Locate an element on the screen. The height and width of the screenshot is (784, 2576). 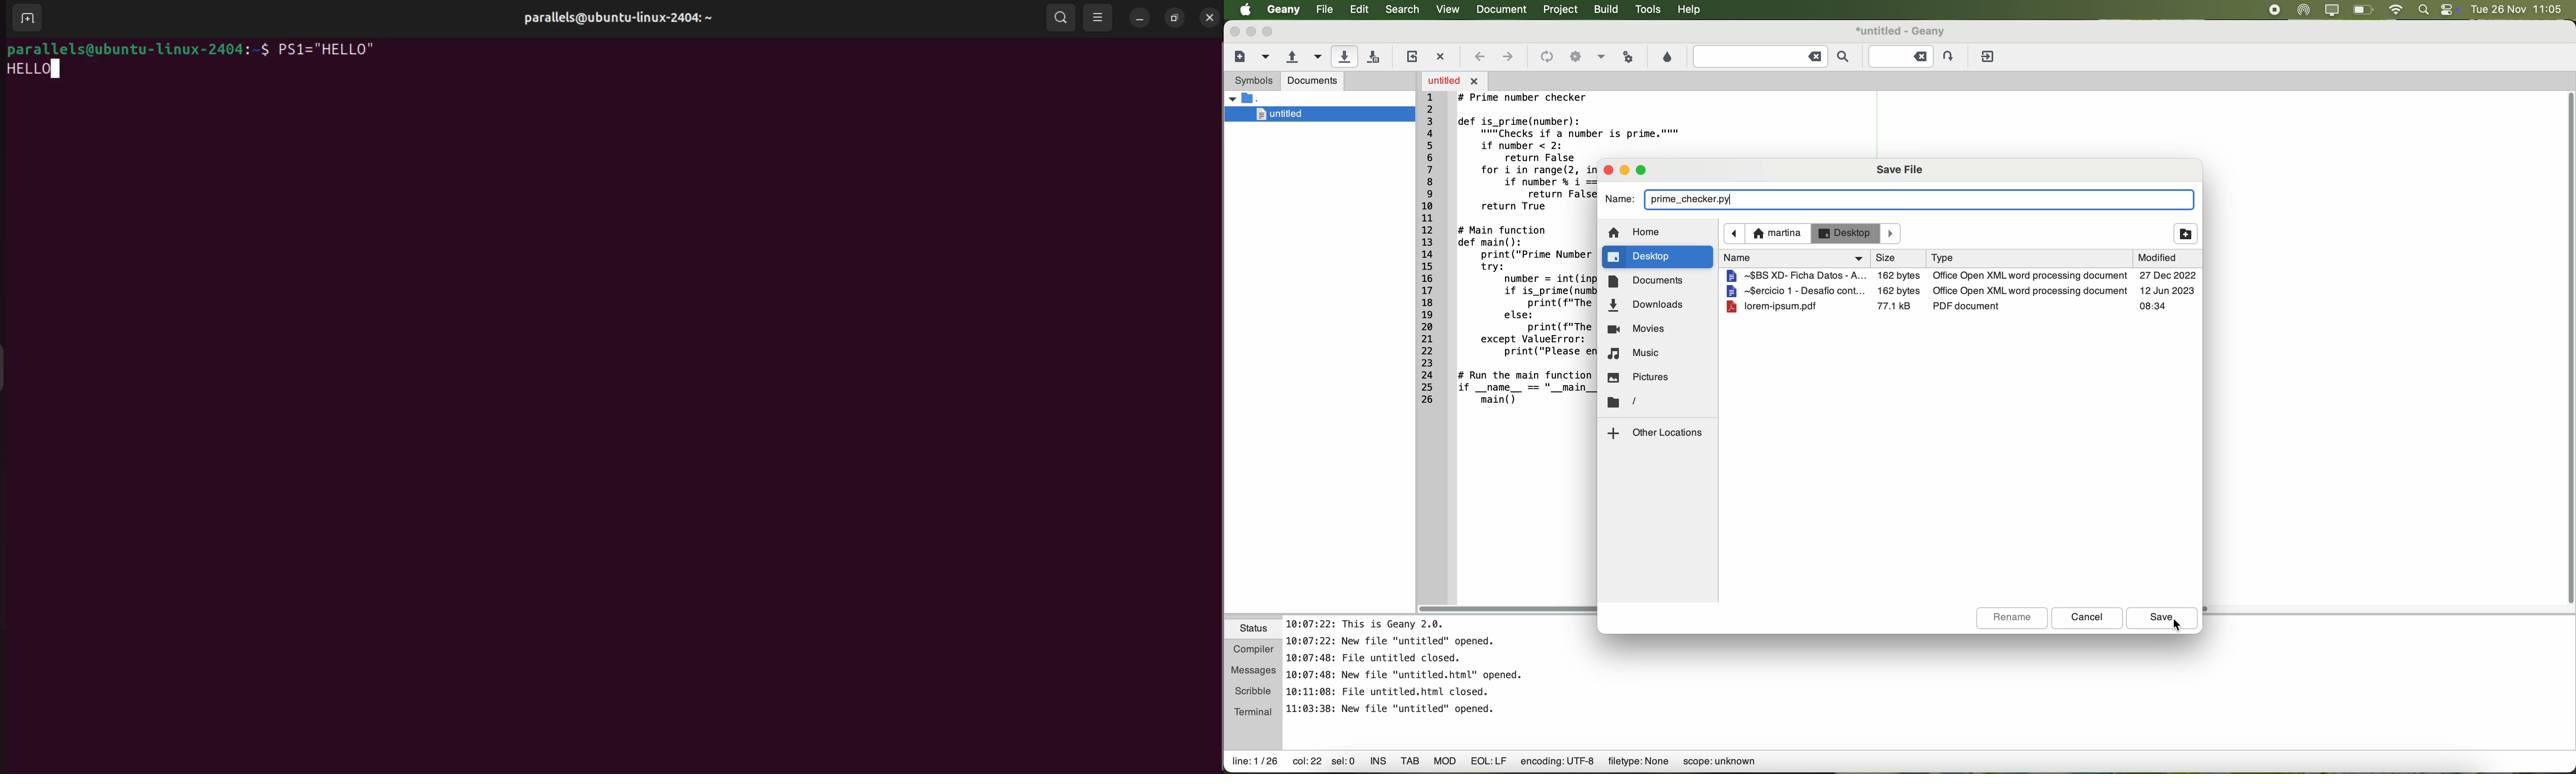
cursor is located at coordinates (2179, 625).